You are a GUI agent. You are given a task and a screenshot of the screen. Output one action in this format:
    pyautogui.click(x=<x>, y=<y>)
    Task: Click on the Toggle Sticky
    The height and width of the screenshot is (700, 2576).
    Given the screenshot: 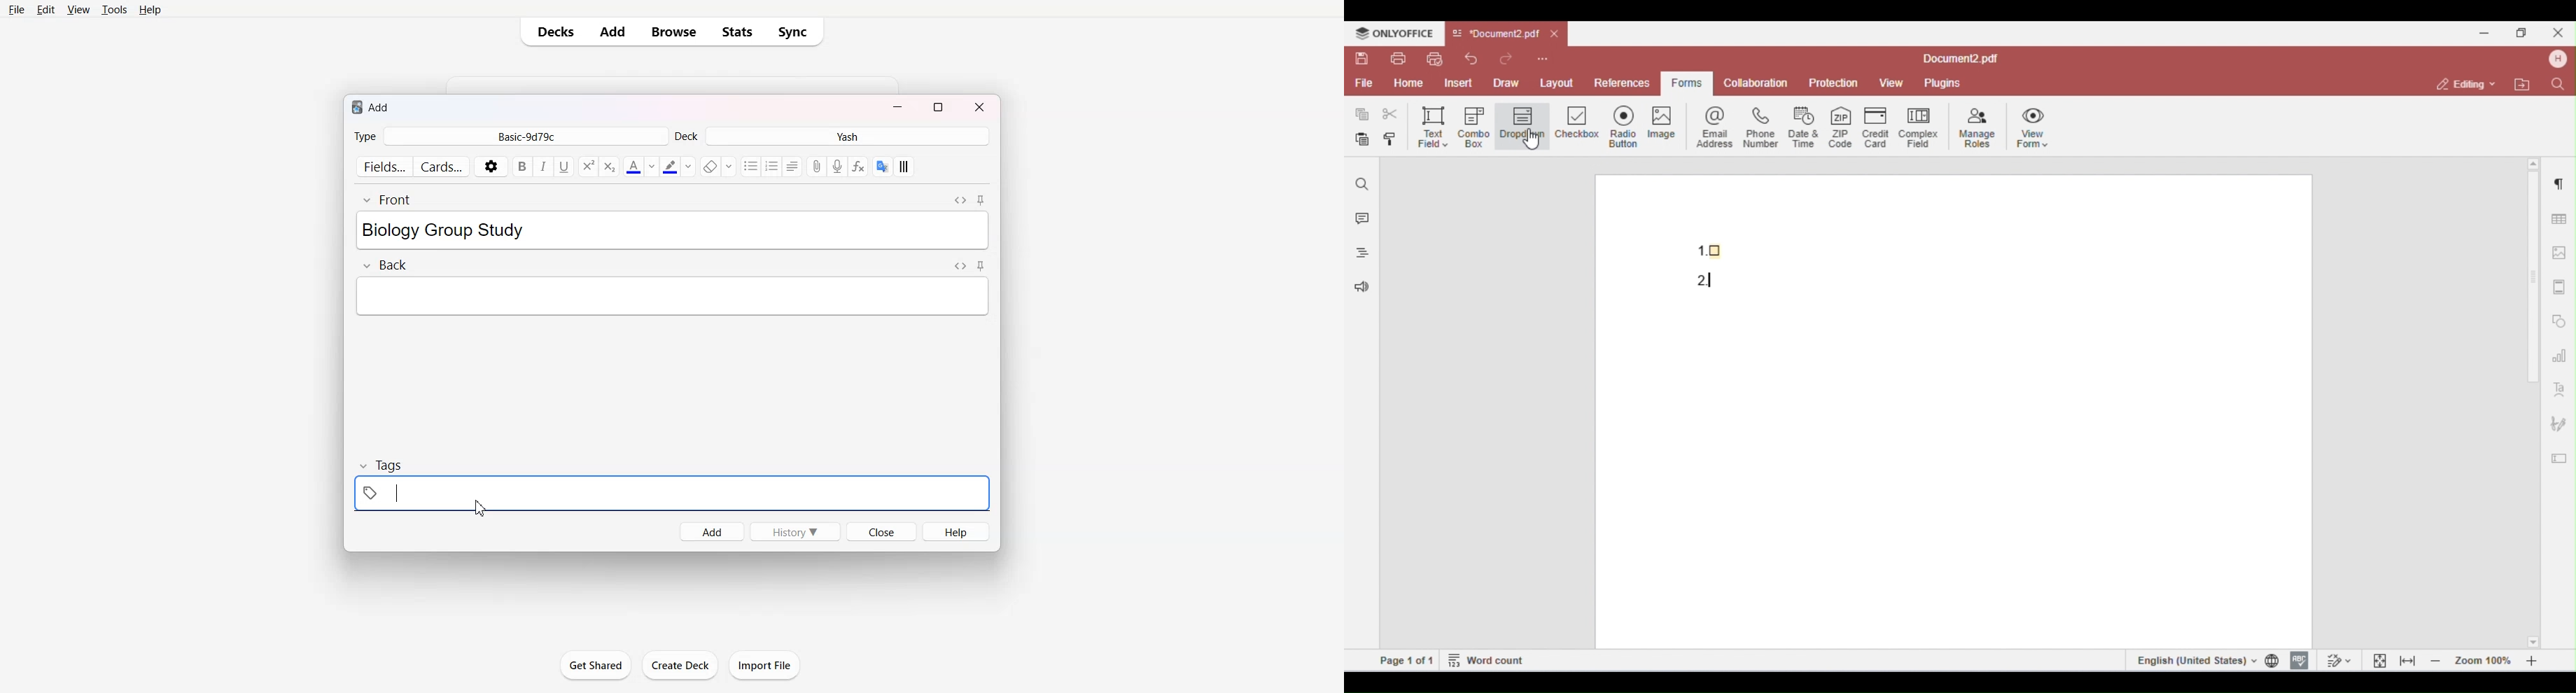 What is the action you would take?
    pyautogui.click(x=981, y=265)
    